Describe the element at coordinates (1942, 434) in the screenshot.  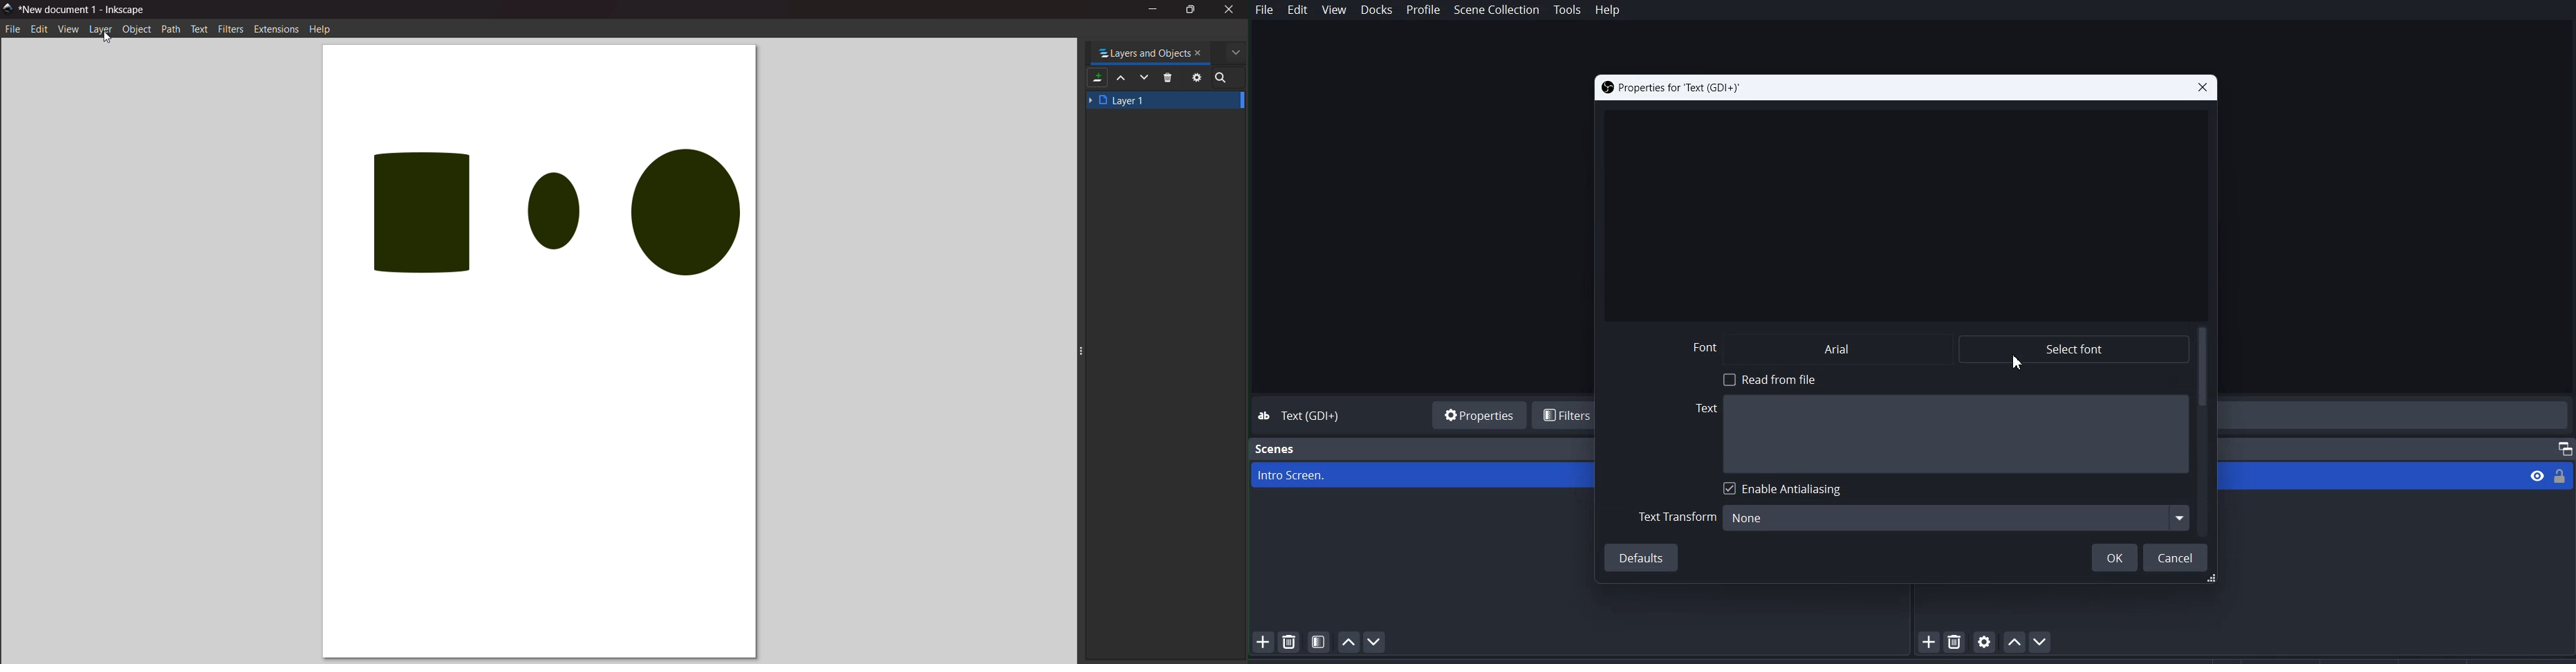
I see `Add Text` at that location.